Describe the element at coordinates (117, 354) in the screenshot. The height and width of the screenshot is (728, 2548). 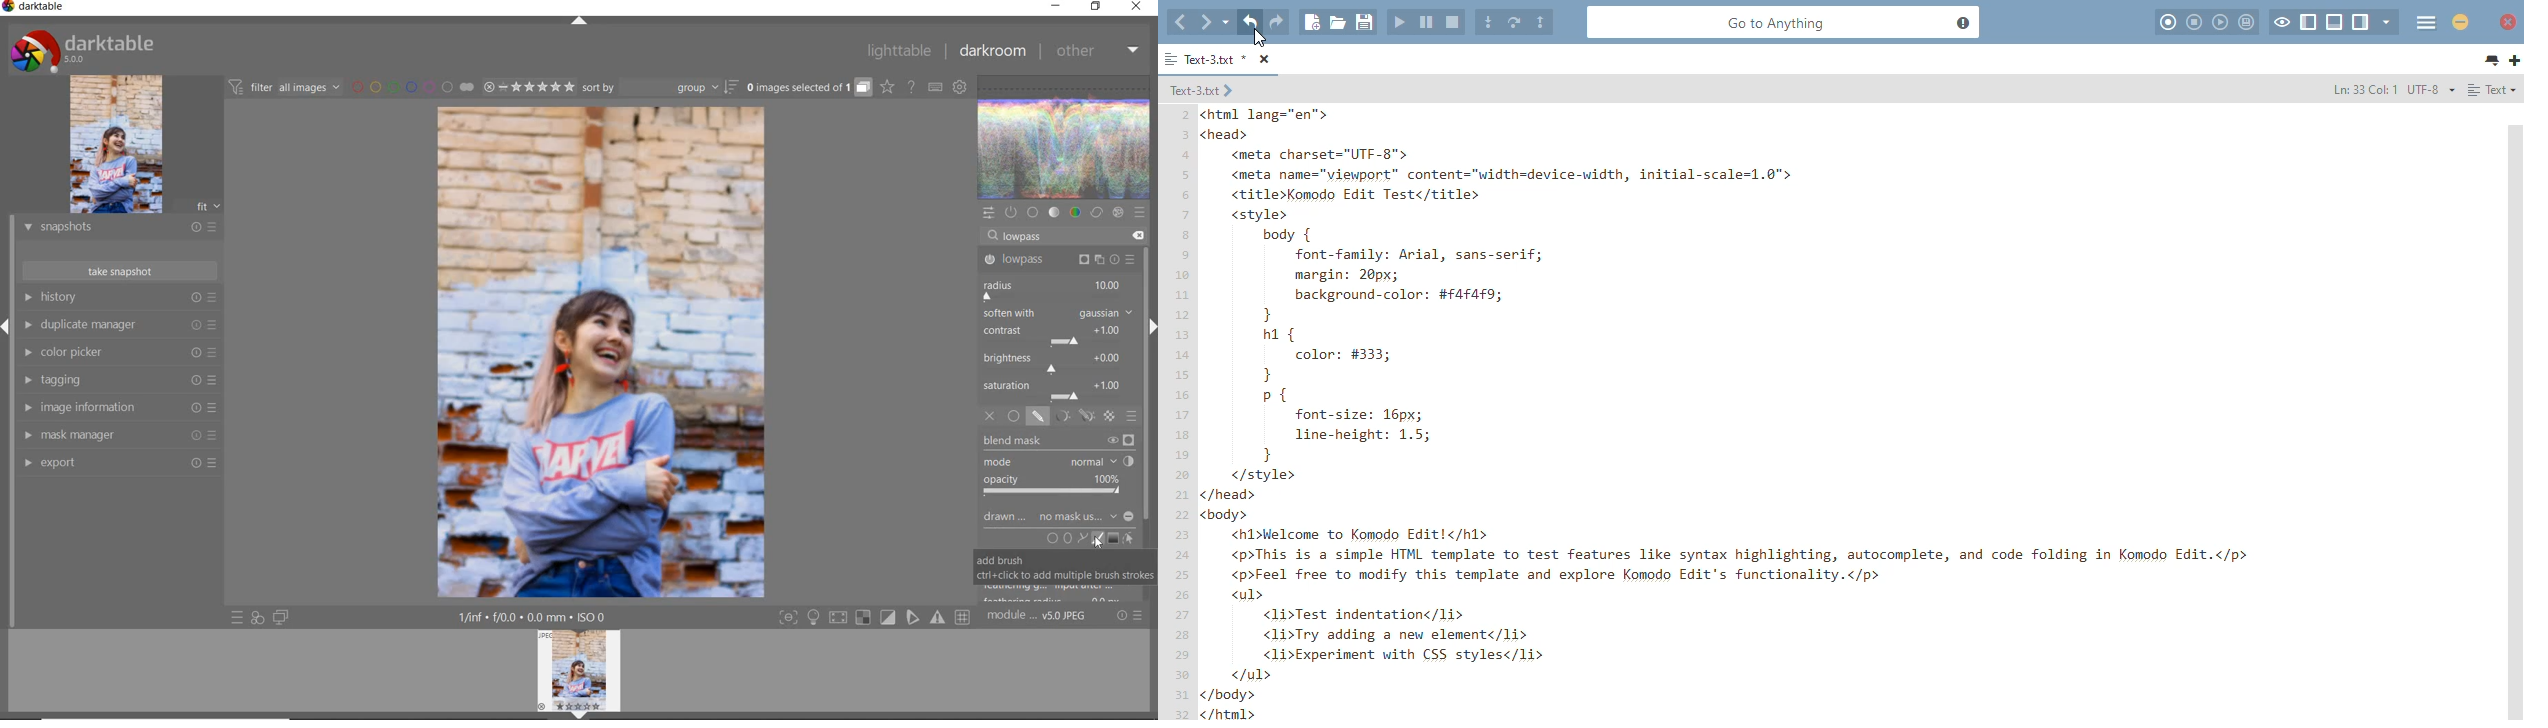
I see `color picker` at that location.